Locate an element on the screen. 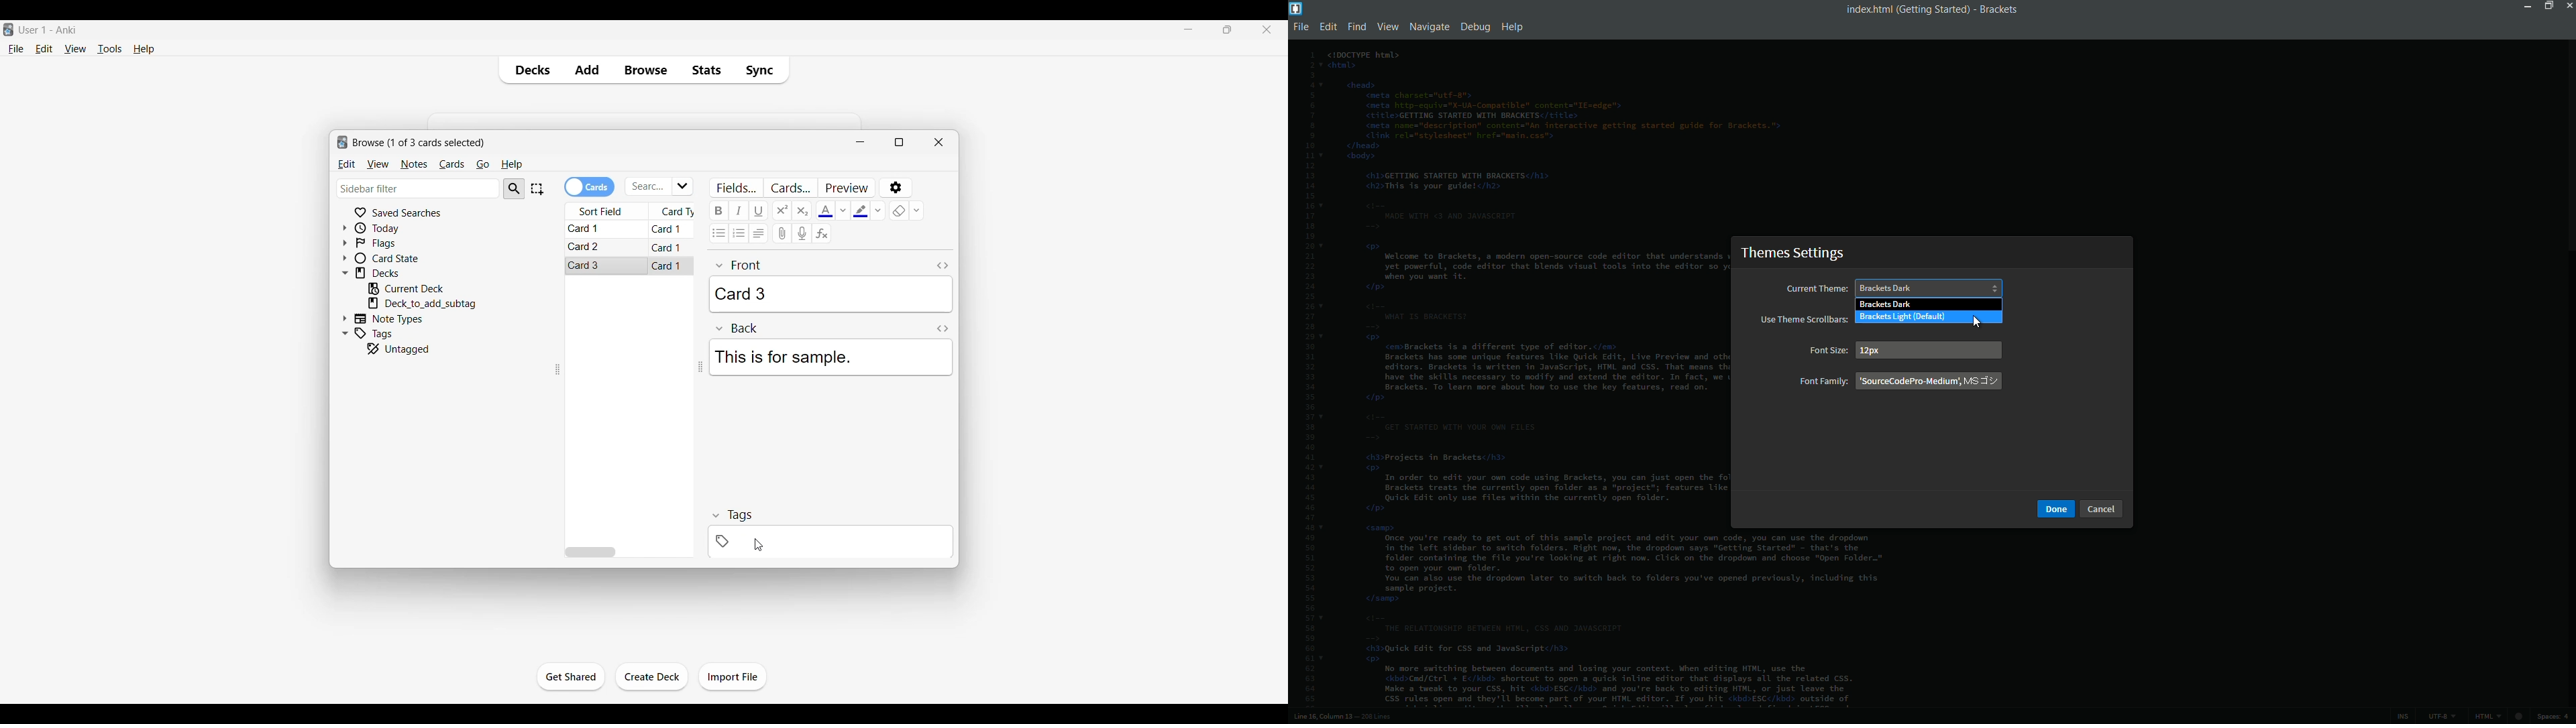  logo is located at coordinates (341, 143).